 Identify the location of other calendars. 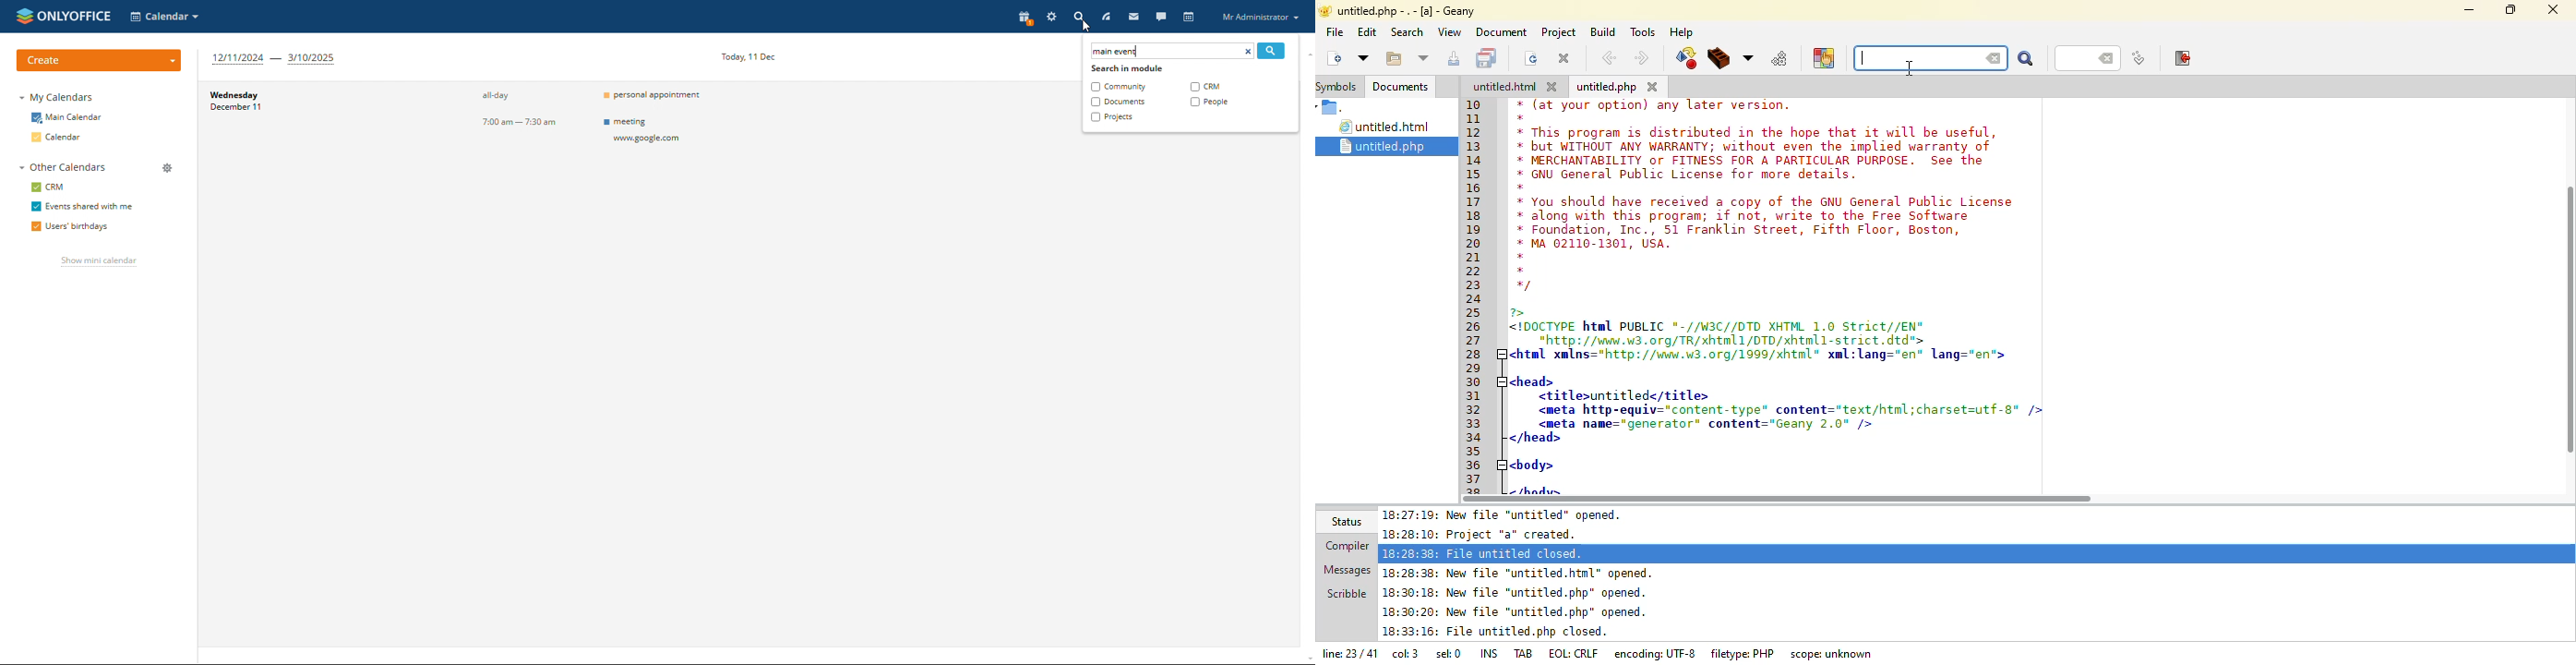
(64, 166).